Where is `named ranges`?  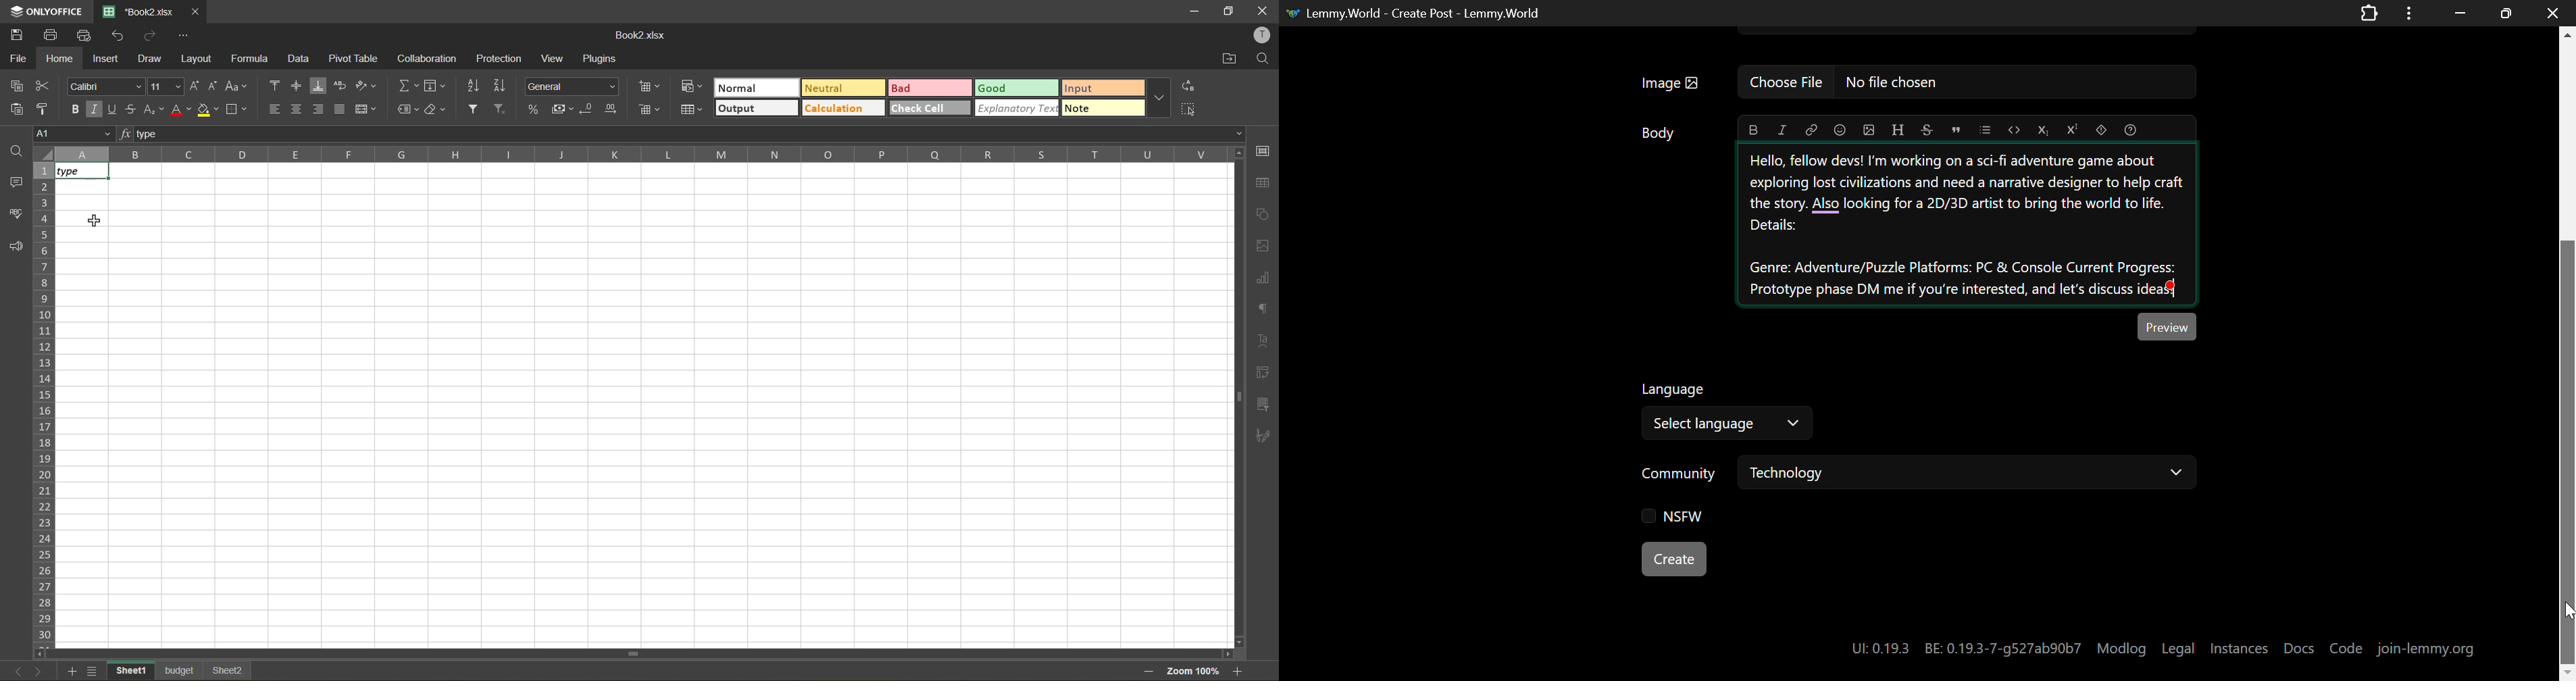
named ranges is located at coordinates (408, 110).